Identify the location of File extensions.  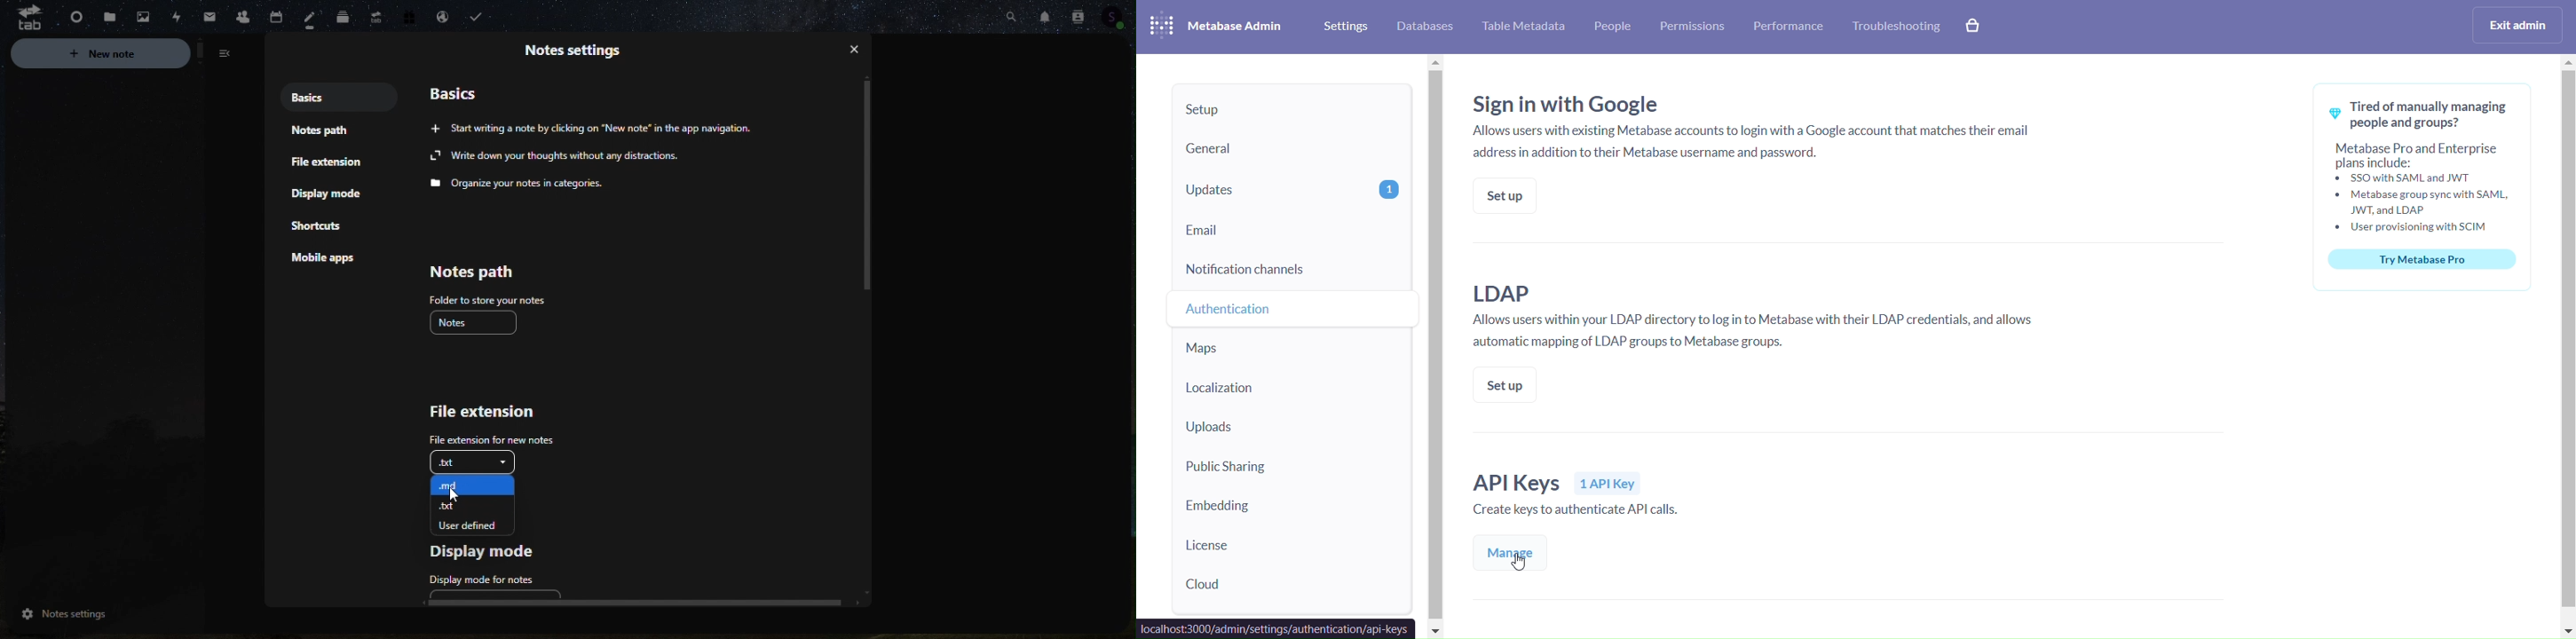
(324, 162).